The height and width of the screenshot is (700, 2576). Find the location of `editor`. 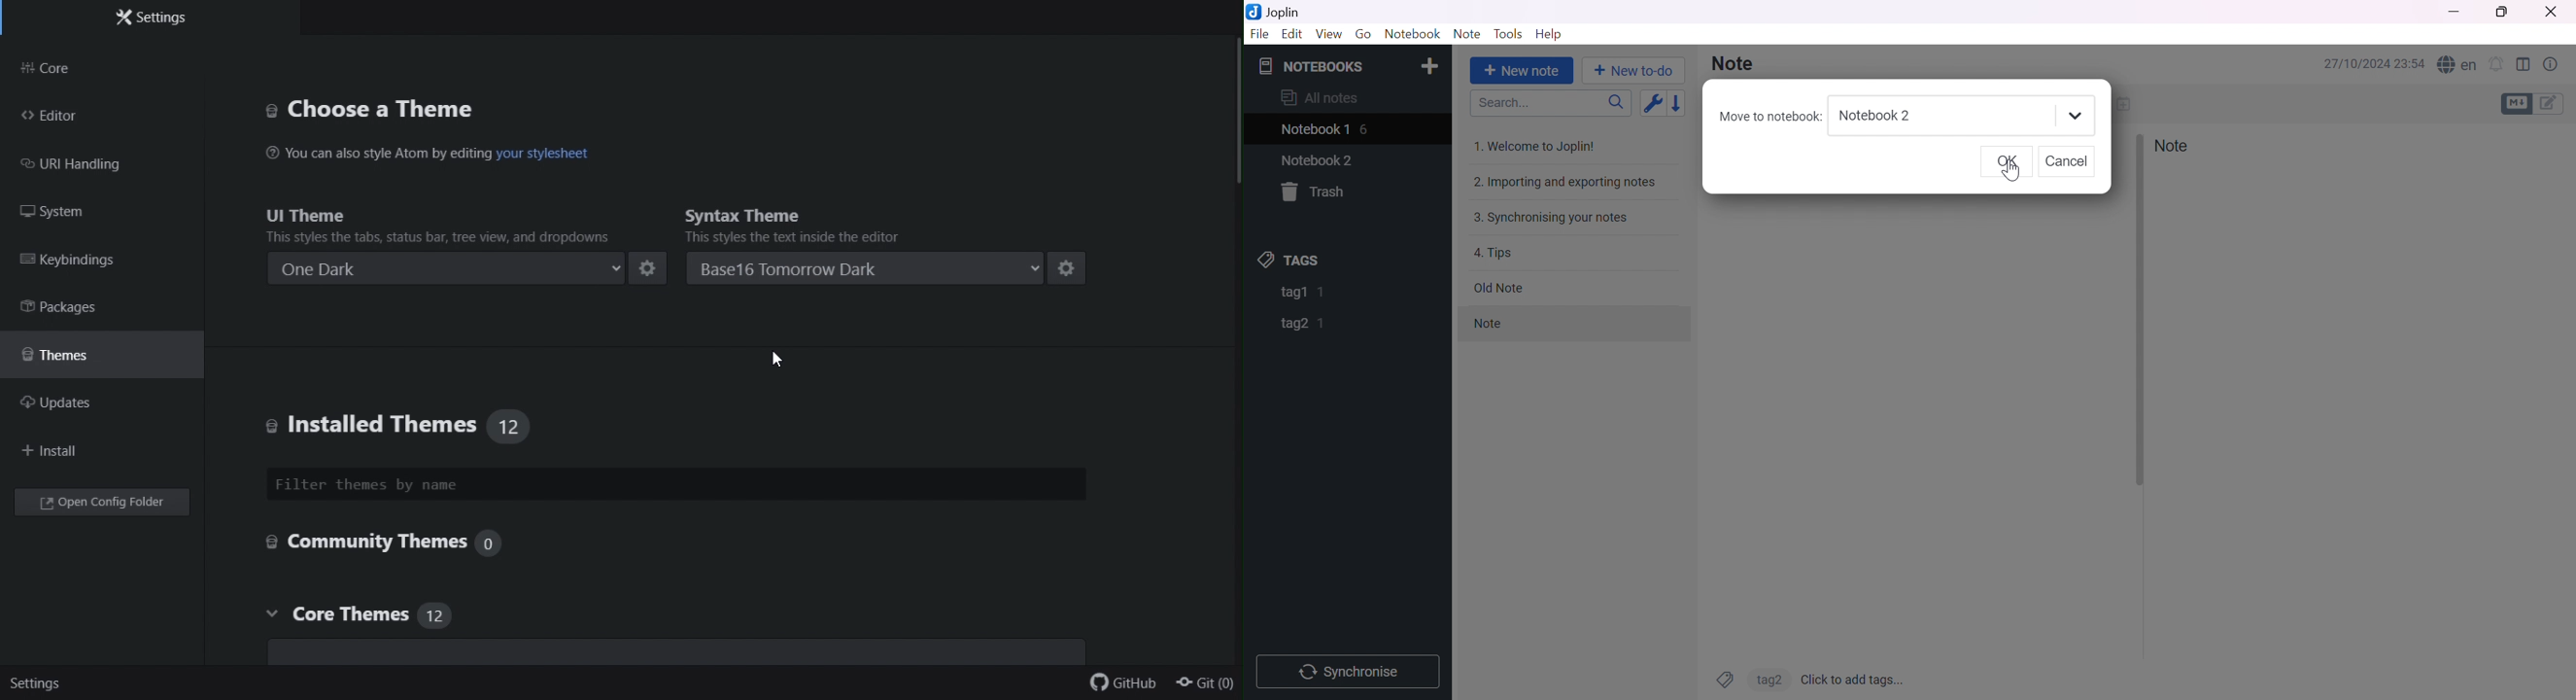

editor is located at coordinates (60, 116).